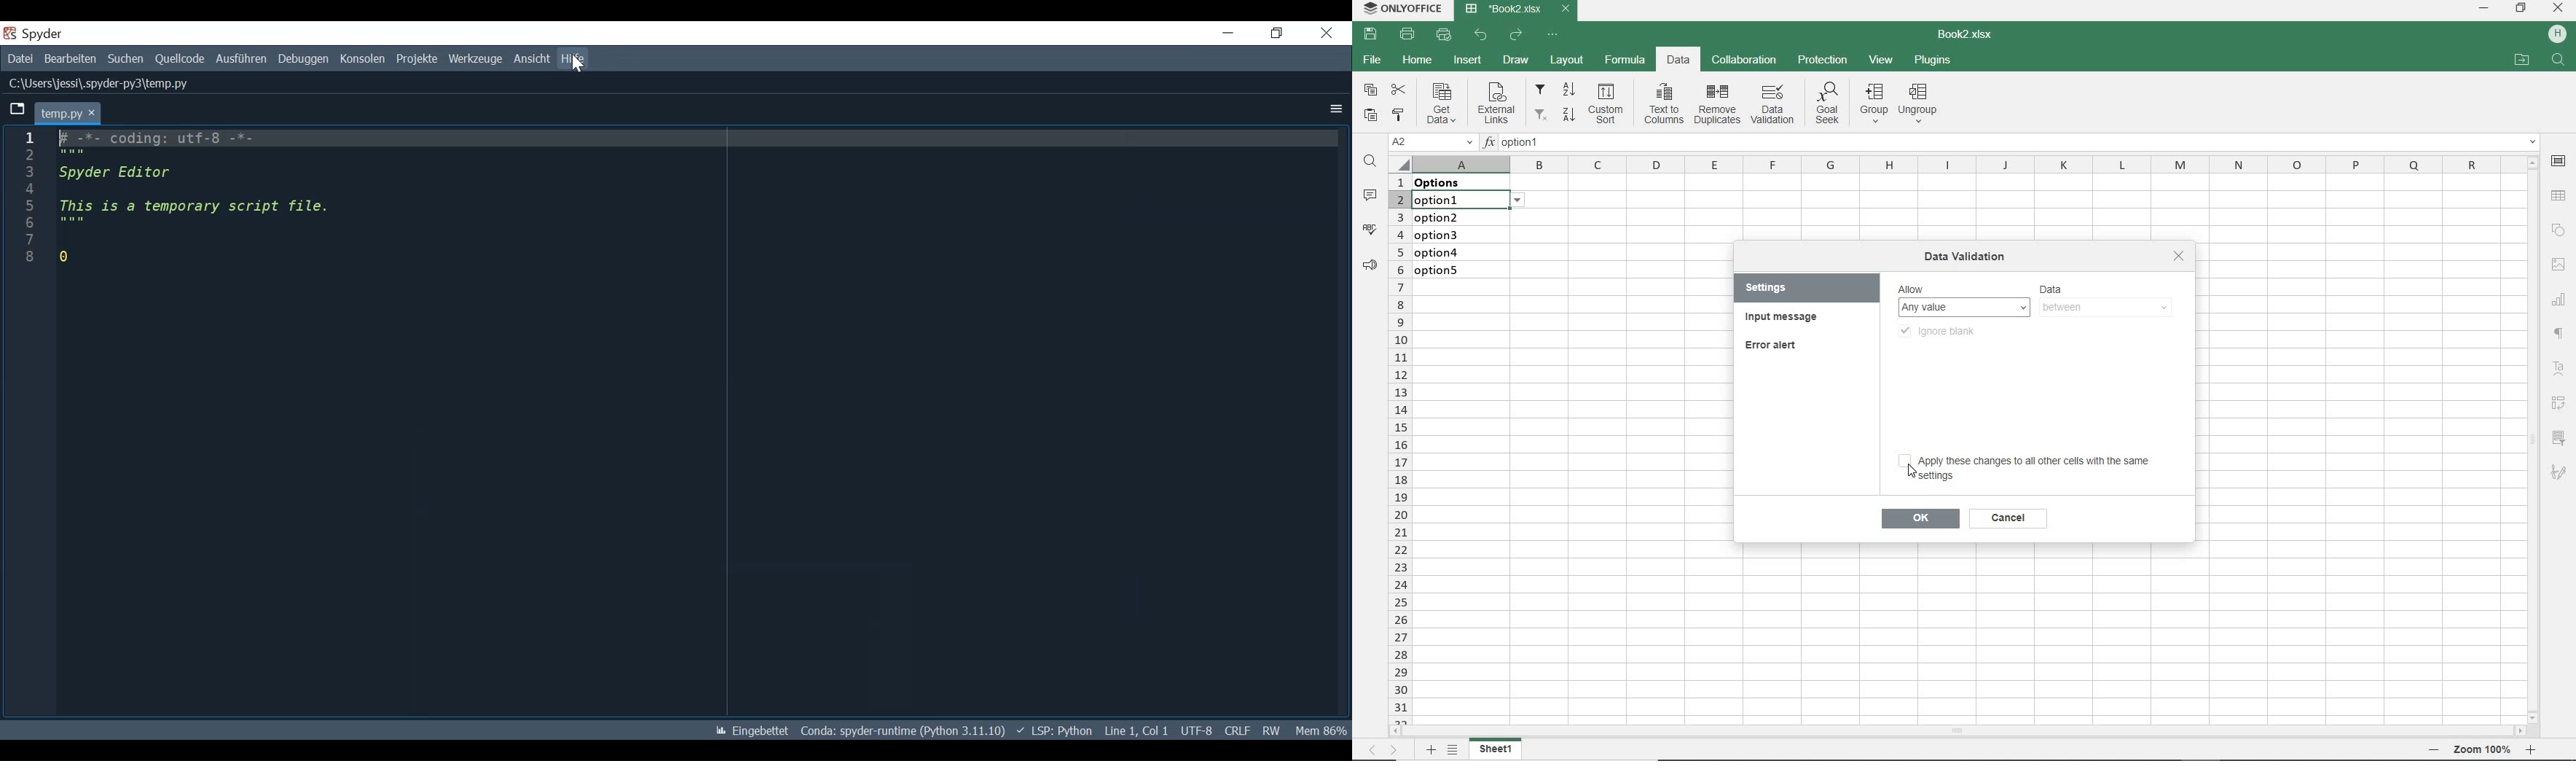  What do you see at coordinates (1779, 288) in the screenshot?
I see `SETTINGS` at bounding box center [1779, 288].